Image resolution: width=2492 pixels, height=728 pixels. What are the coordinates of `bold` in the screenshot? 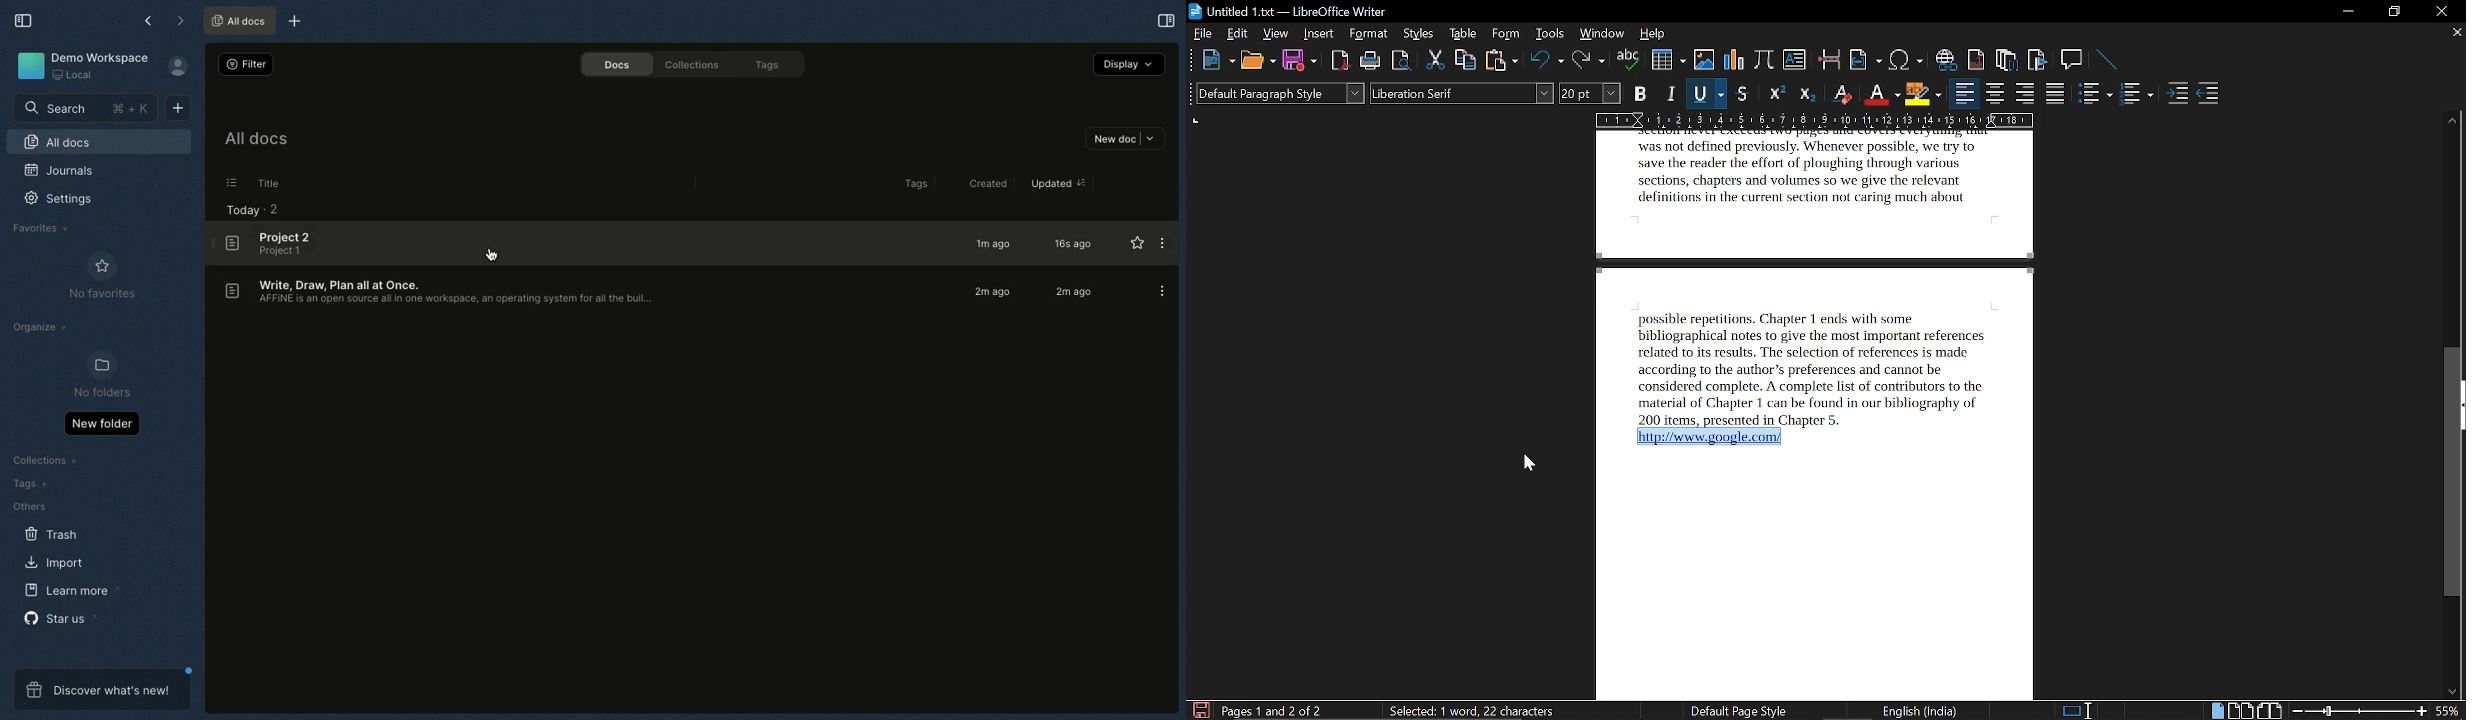 It's located at (1641, 94).